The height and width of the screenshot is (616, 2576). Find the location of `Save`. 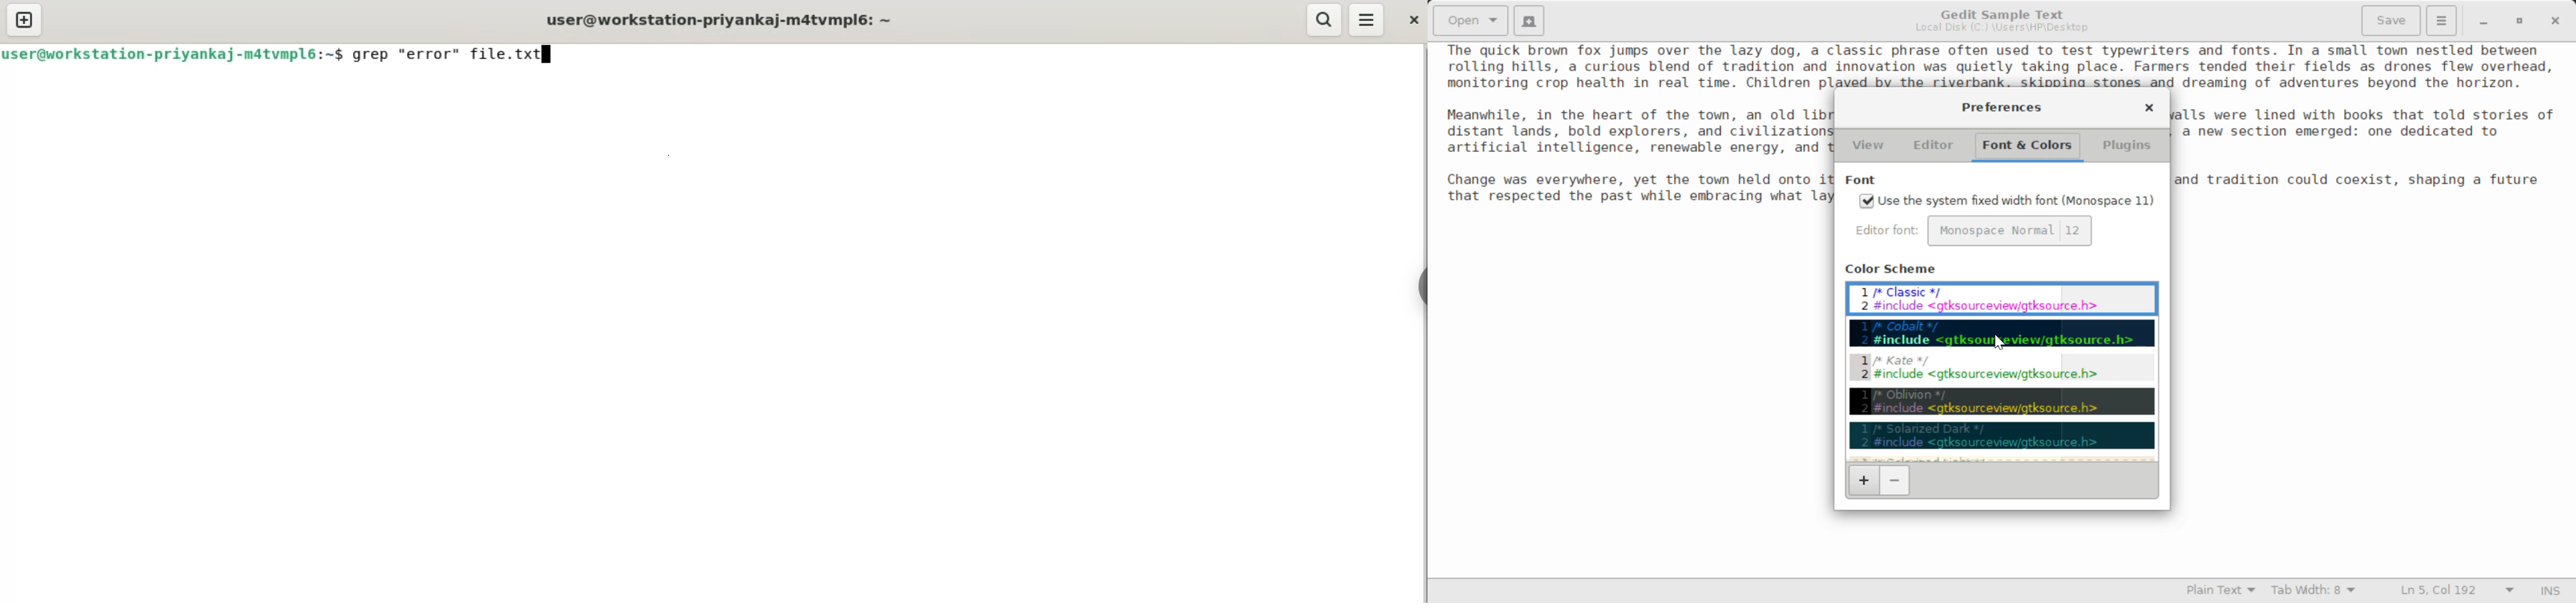

Save is located at coordinates (2392, 19).